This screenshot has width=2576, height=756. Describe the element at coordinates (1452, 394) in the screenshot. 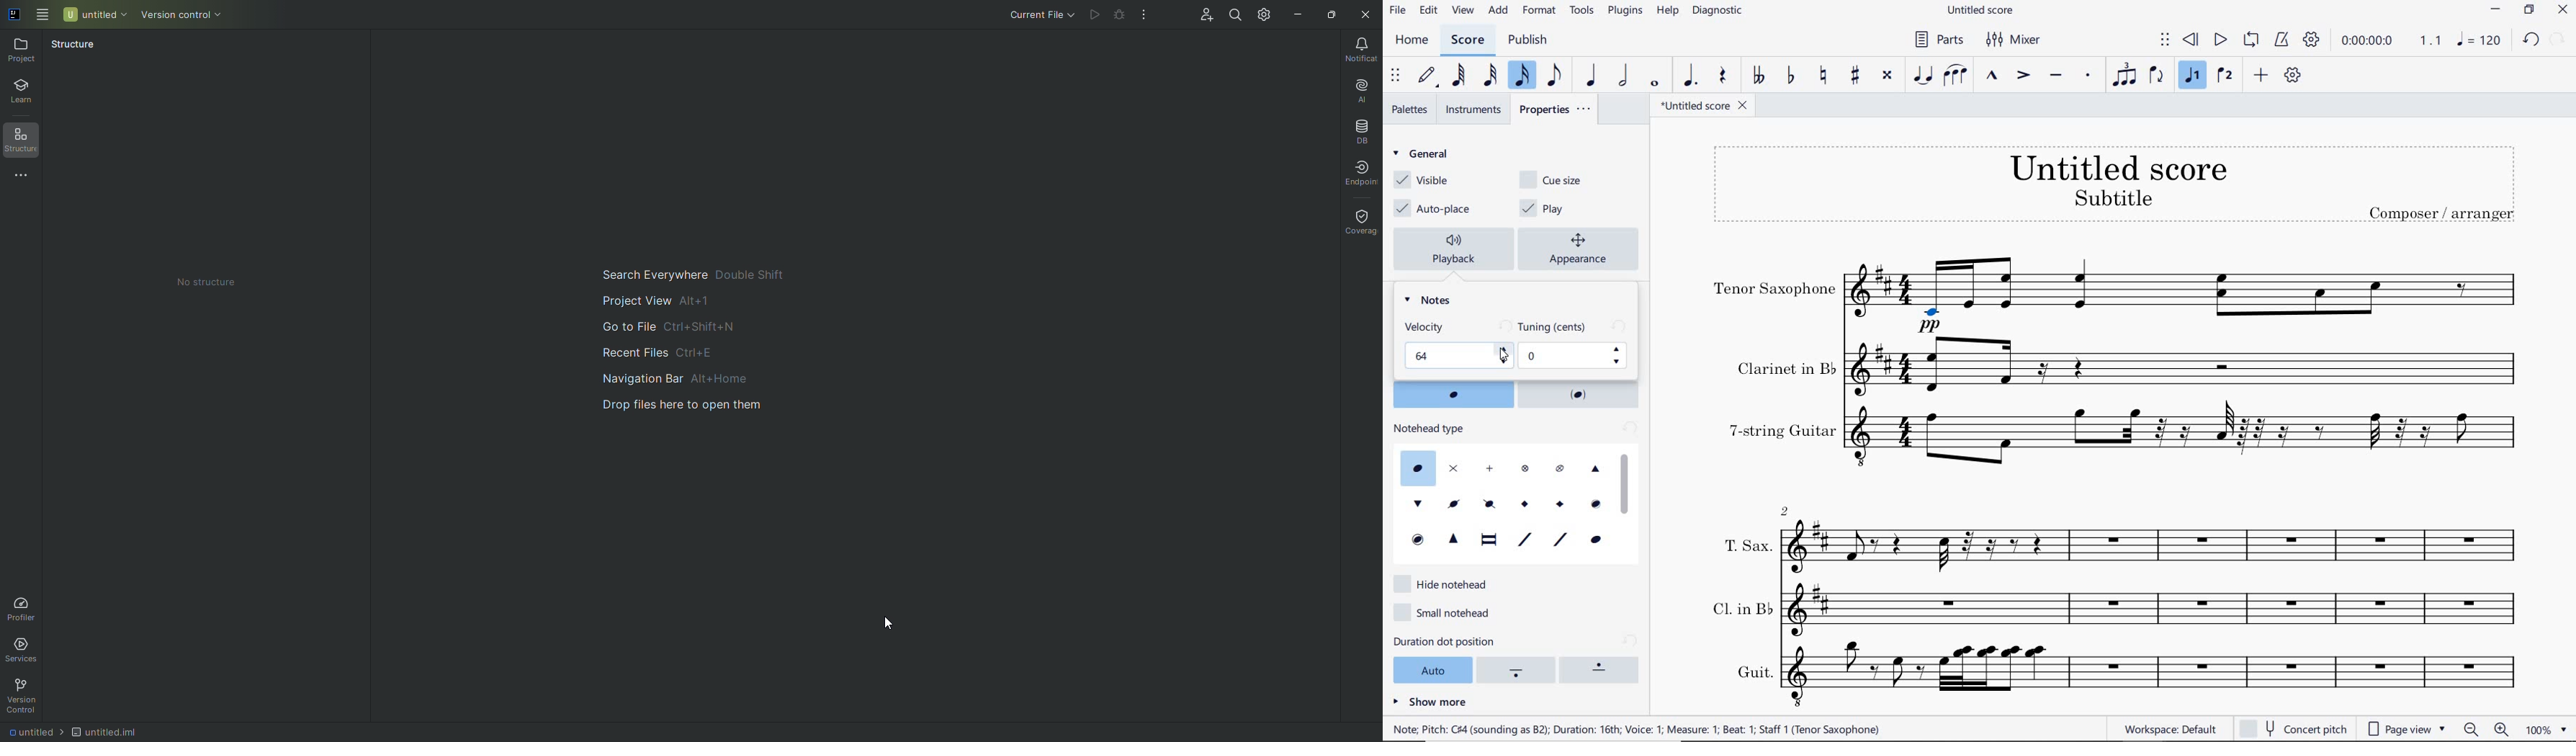

I see `Notehead parentheses` at that location.